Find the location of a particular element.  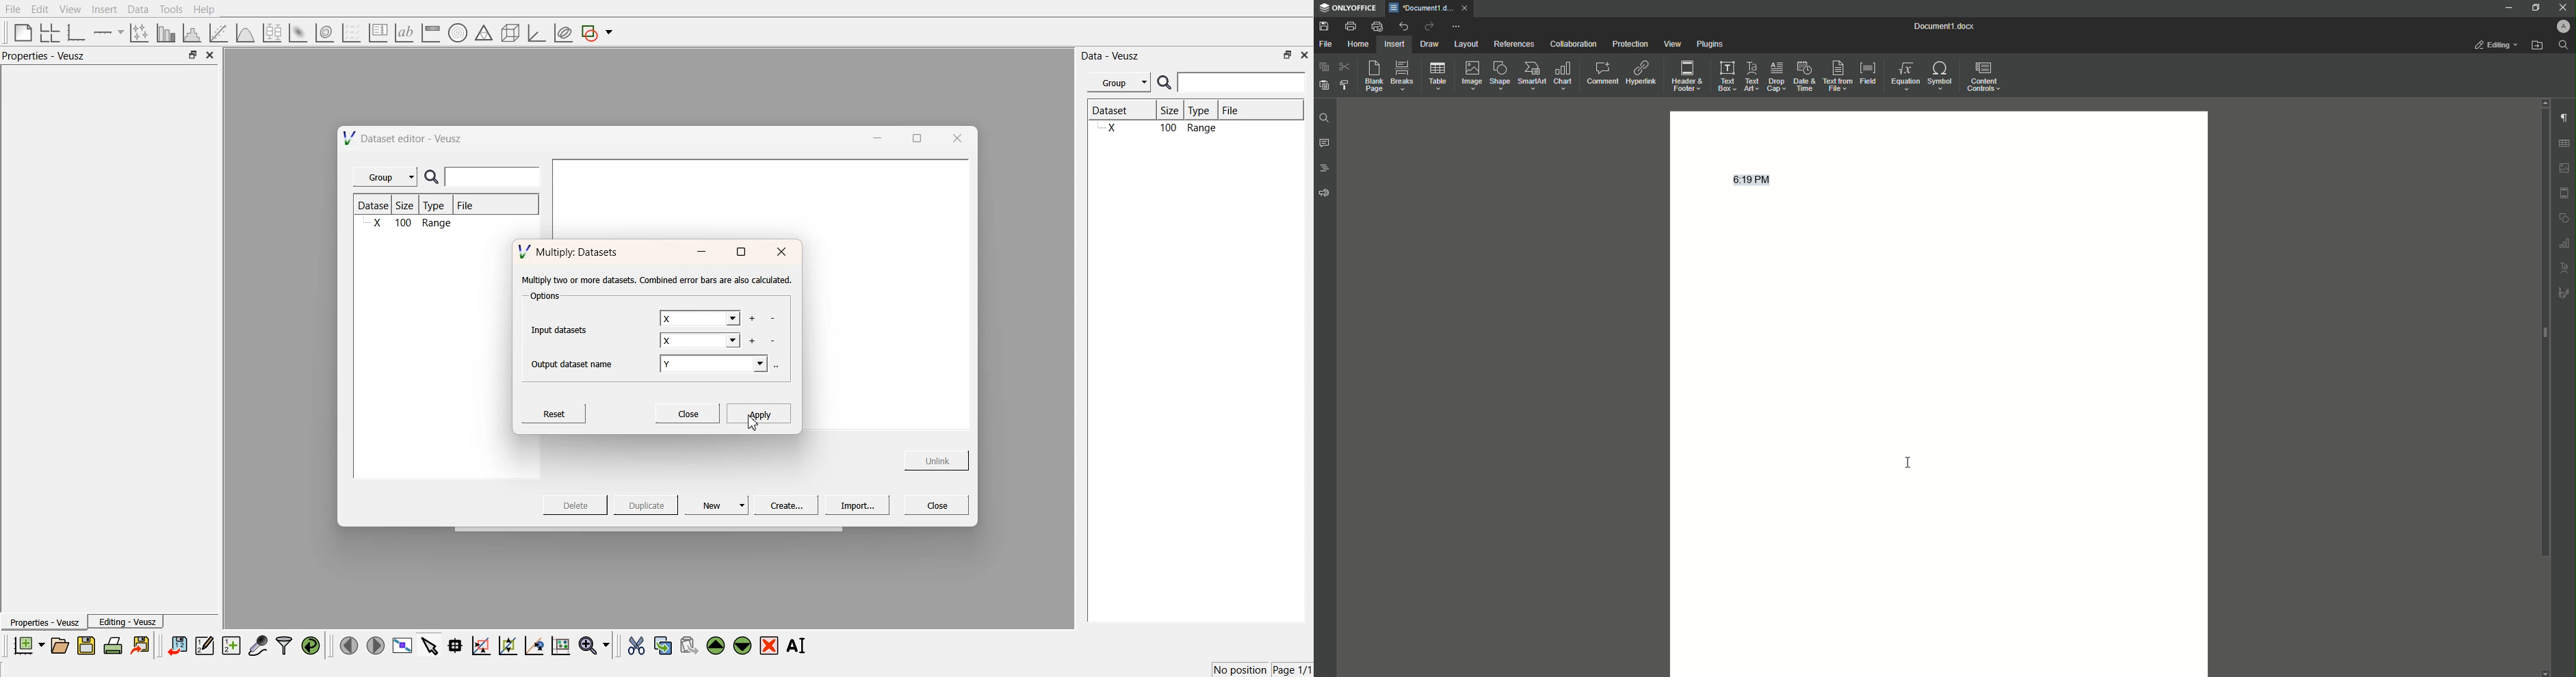

Undo is located at coordinates (1402, 26).